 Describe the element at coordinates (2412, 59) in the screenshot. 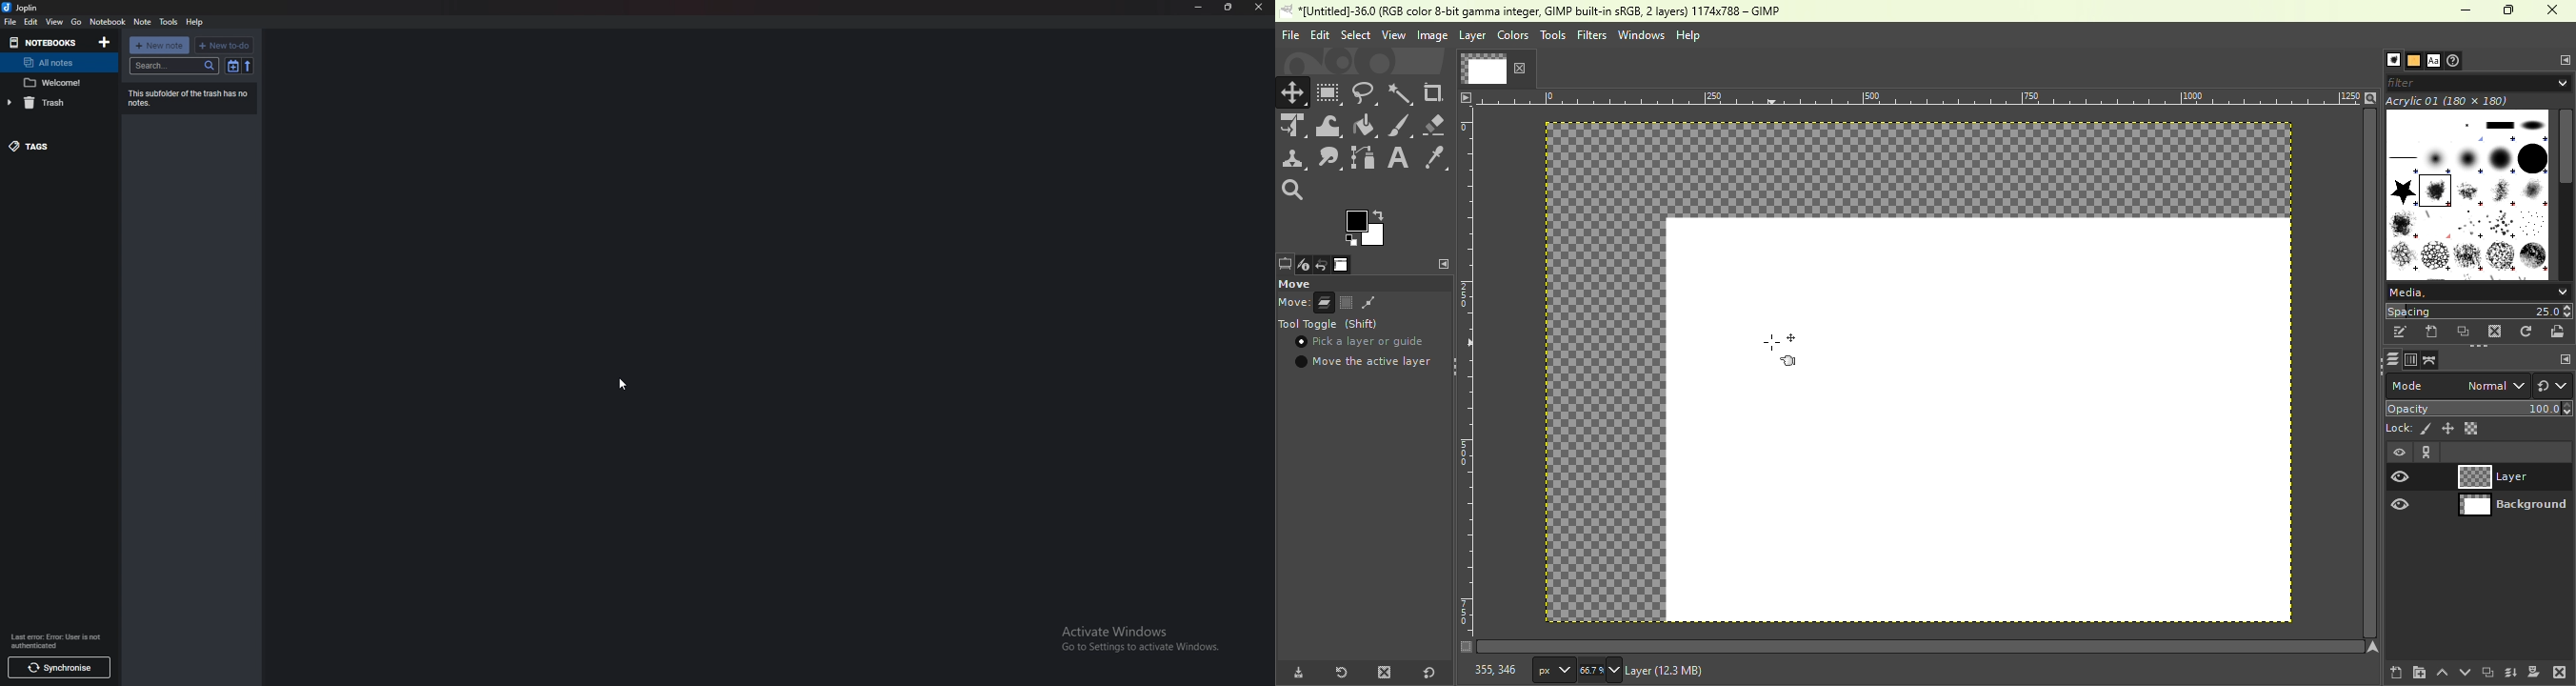

I see `Patterns` at that location.